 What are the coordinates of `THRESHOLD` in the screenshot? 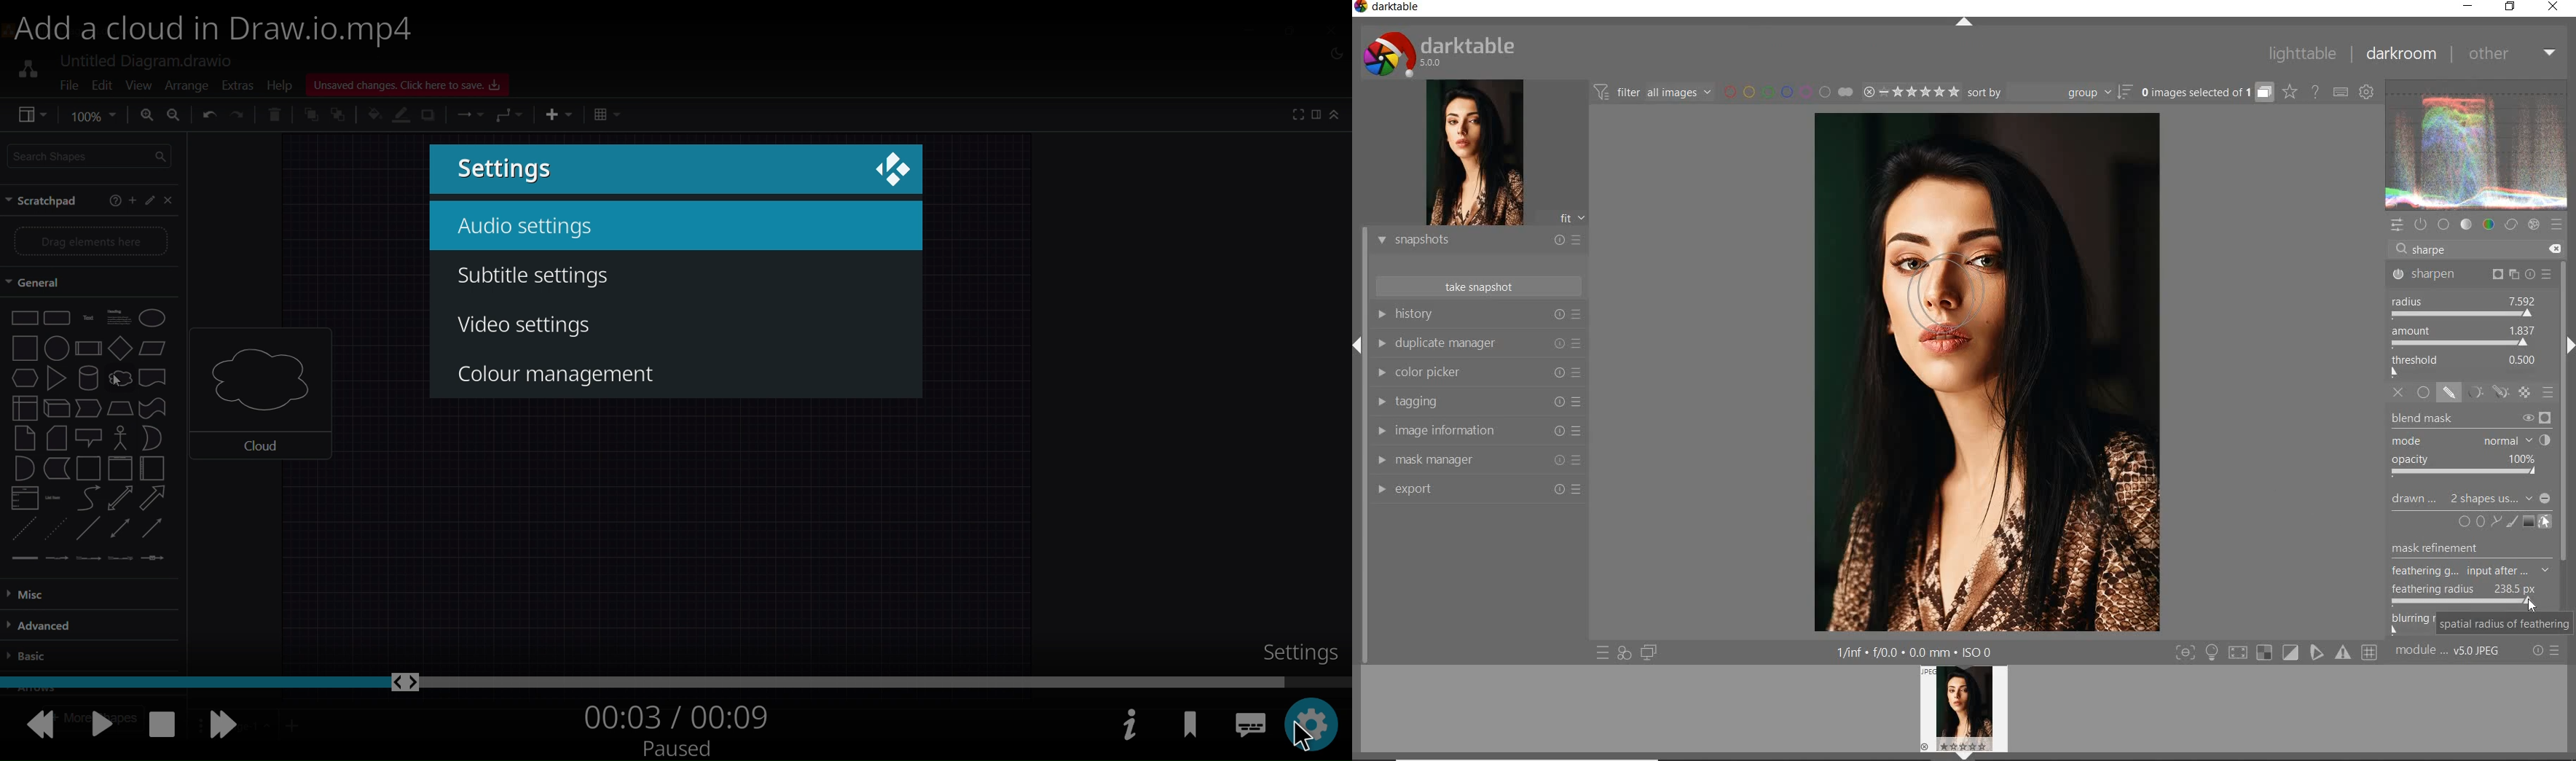 It's located at (2465, 364).